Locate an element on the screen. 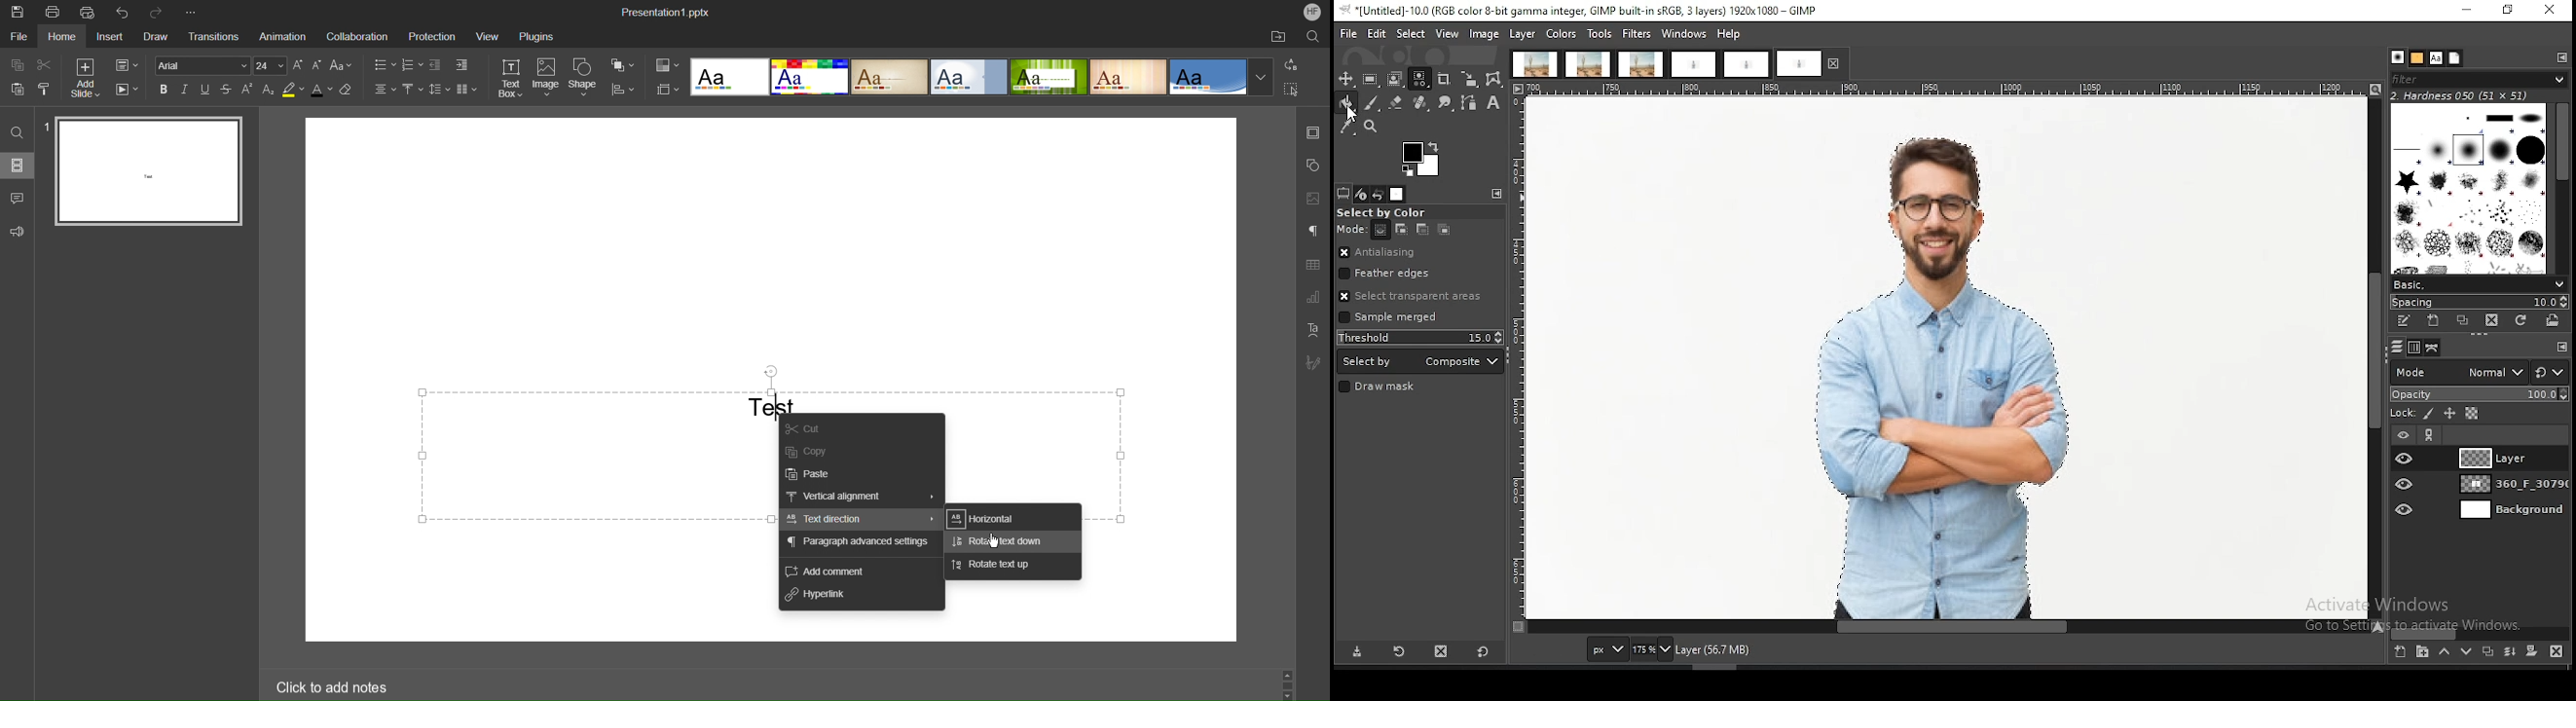  windows is located at coordinates (1684, 34).